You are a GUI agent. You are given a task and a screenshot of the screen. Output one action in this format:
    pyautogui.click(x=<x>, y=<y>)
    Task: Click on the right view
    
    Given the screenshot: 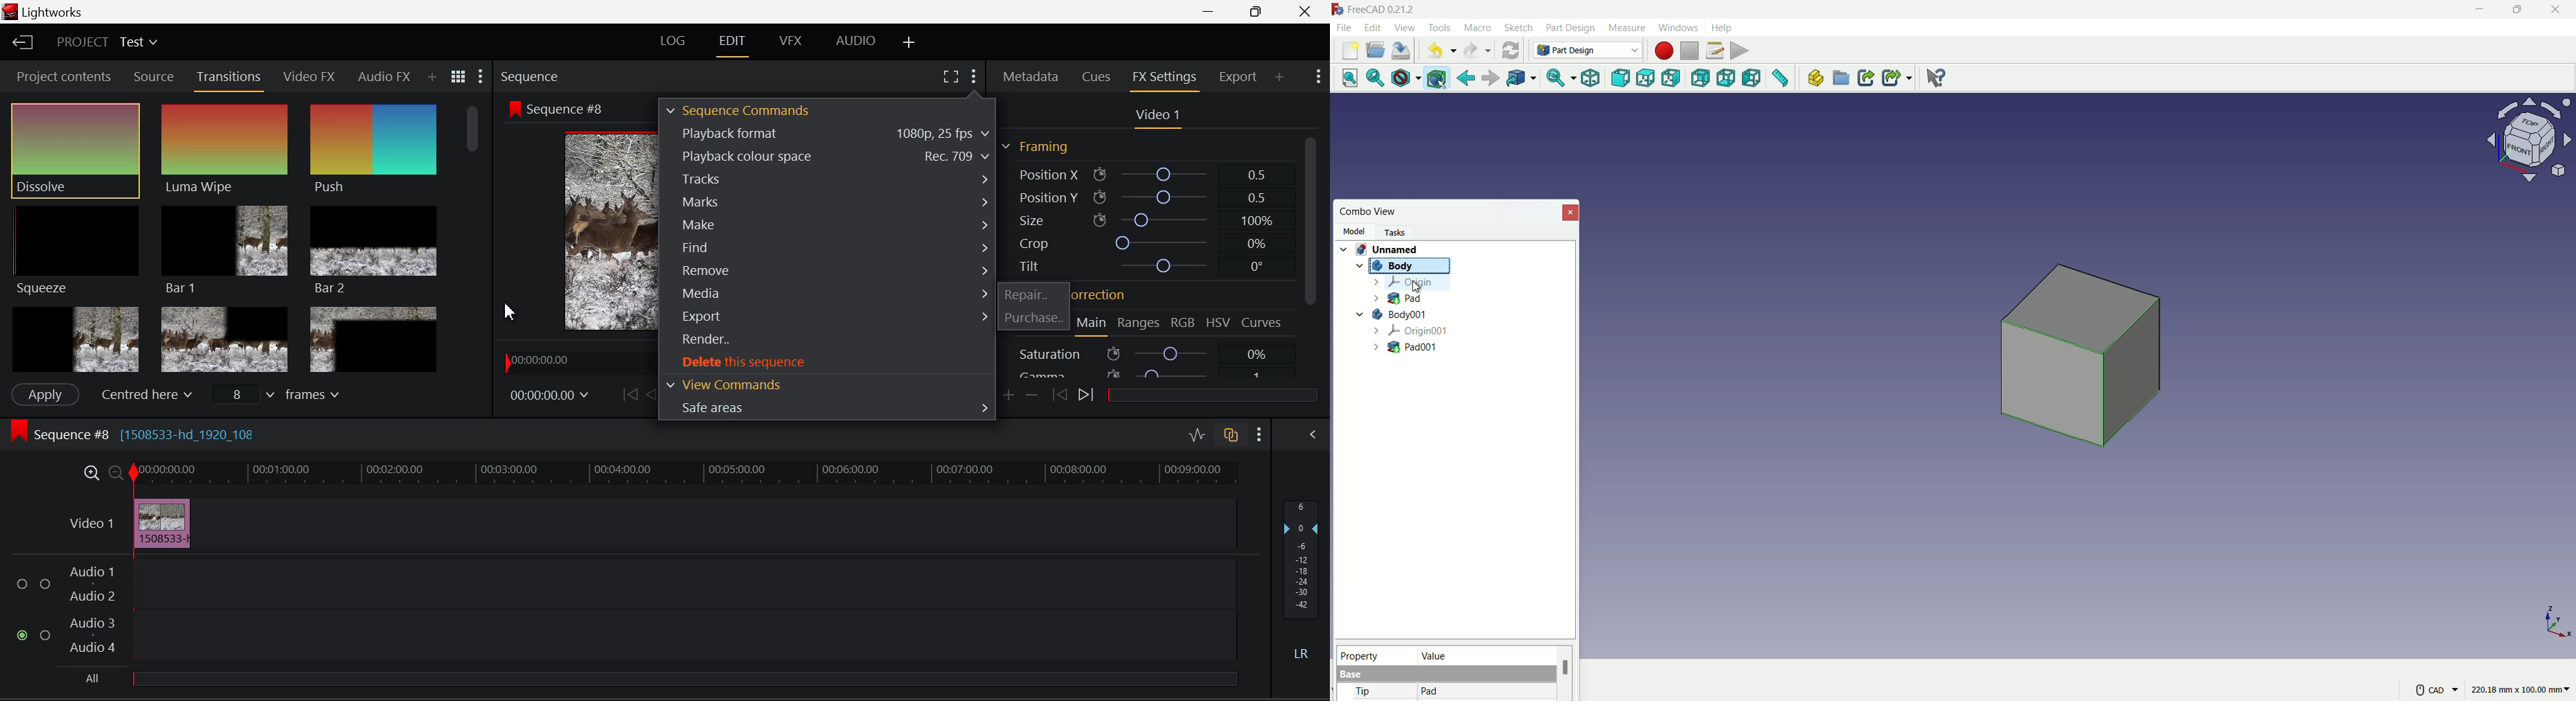 What is the action you would take?
    pyautogui.click(x=1673, y=80)
    